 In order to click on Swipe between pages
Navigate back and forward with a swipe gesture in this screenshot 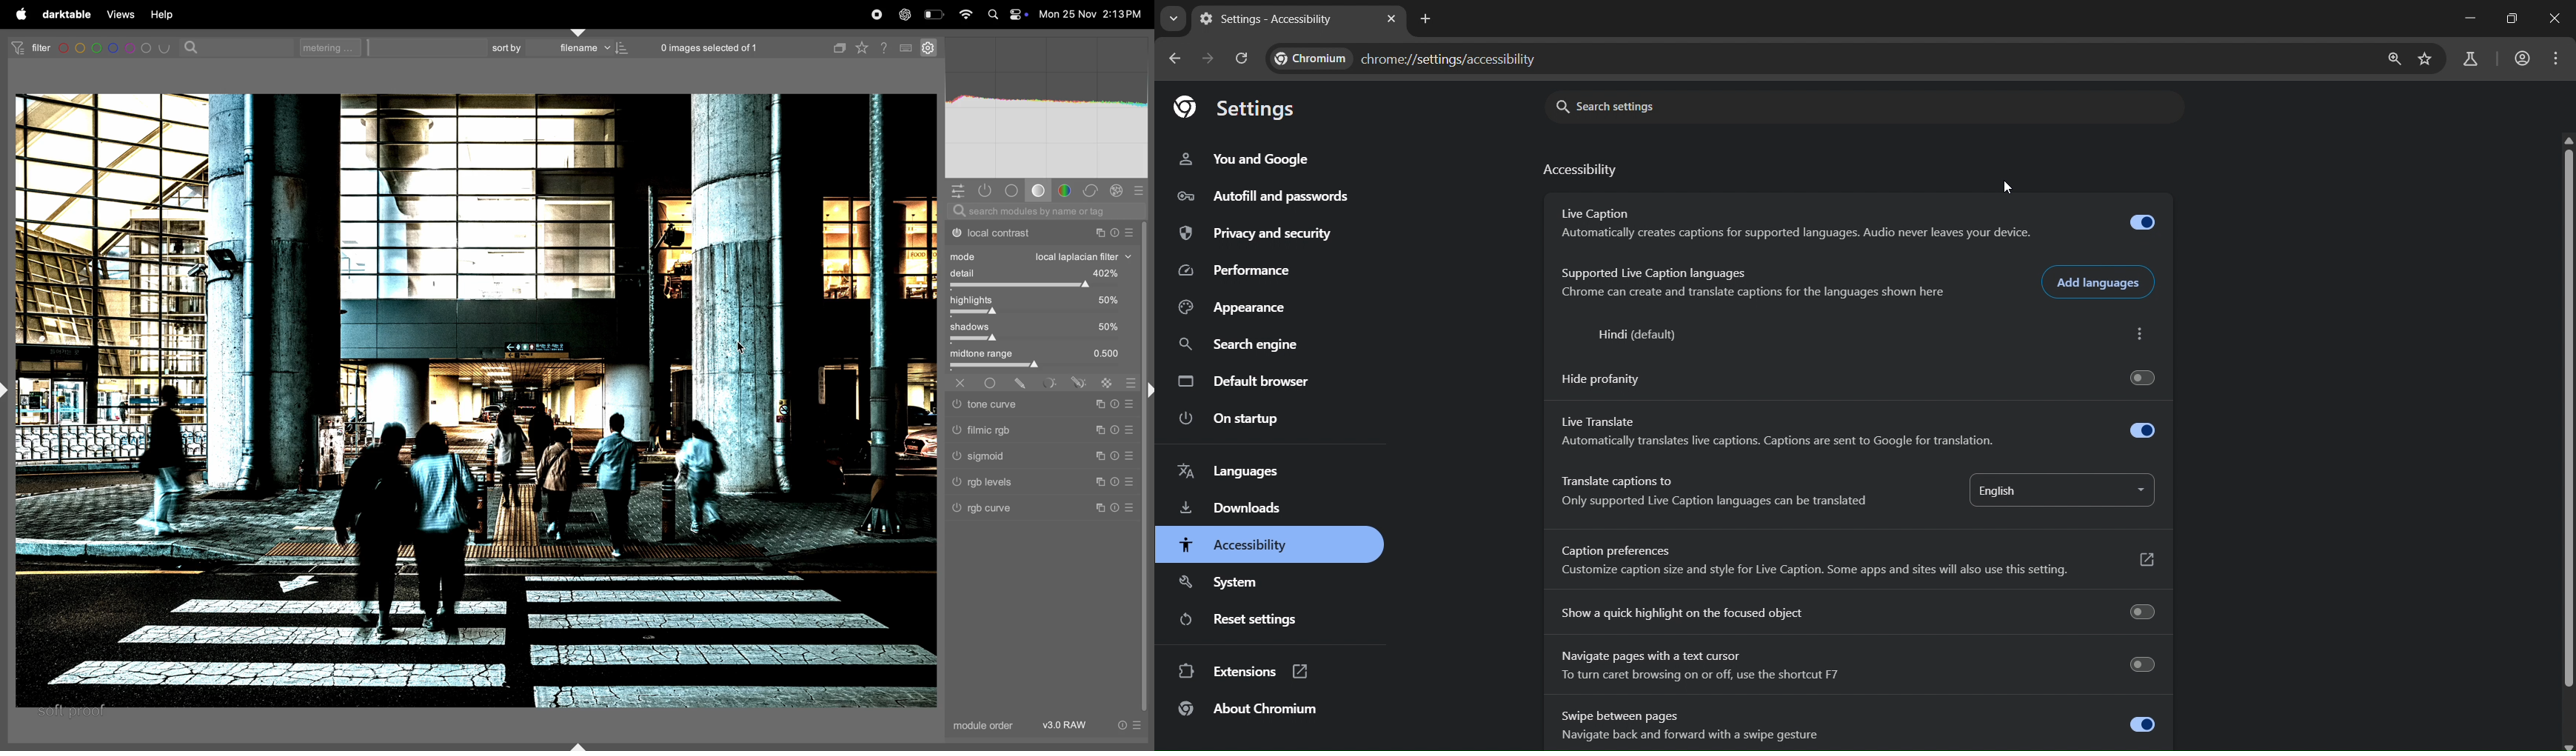, I will do `click(1685, 727)`.